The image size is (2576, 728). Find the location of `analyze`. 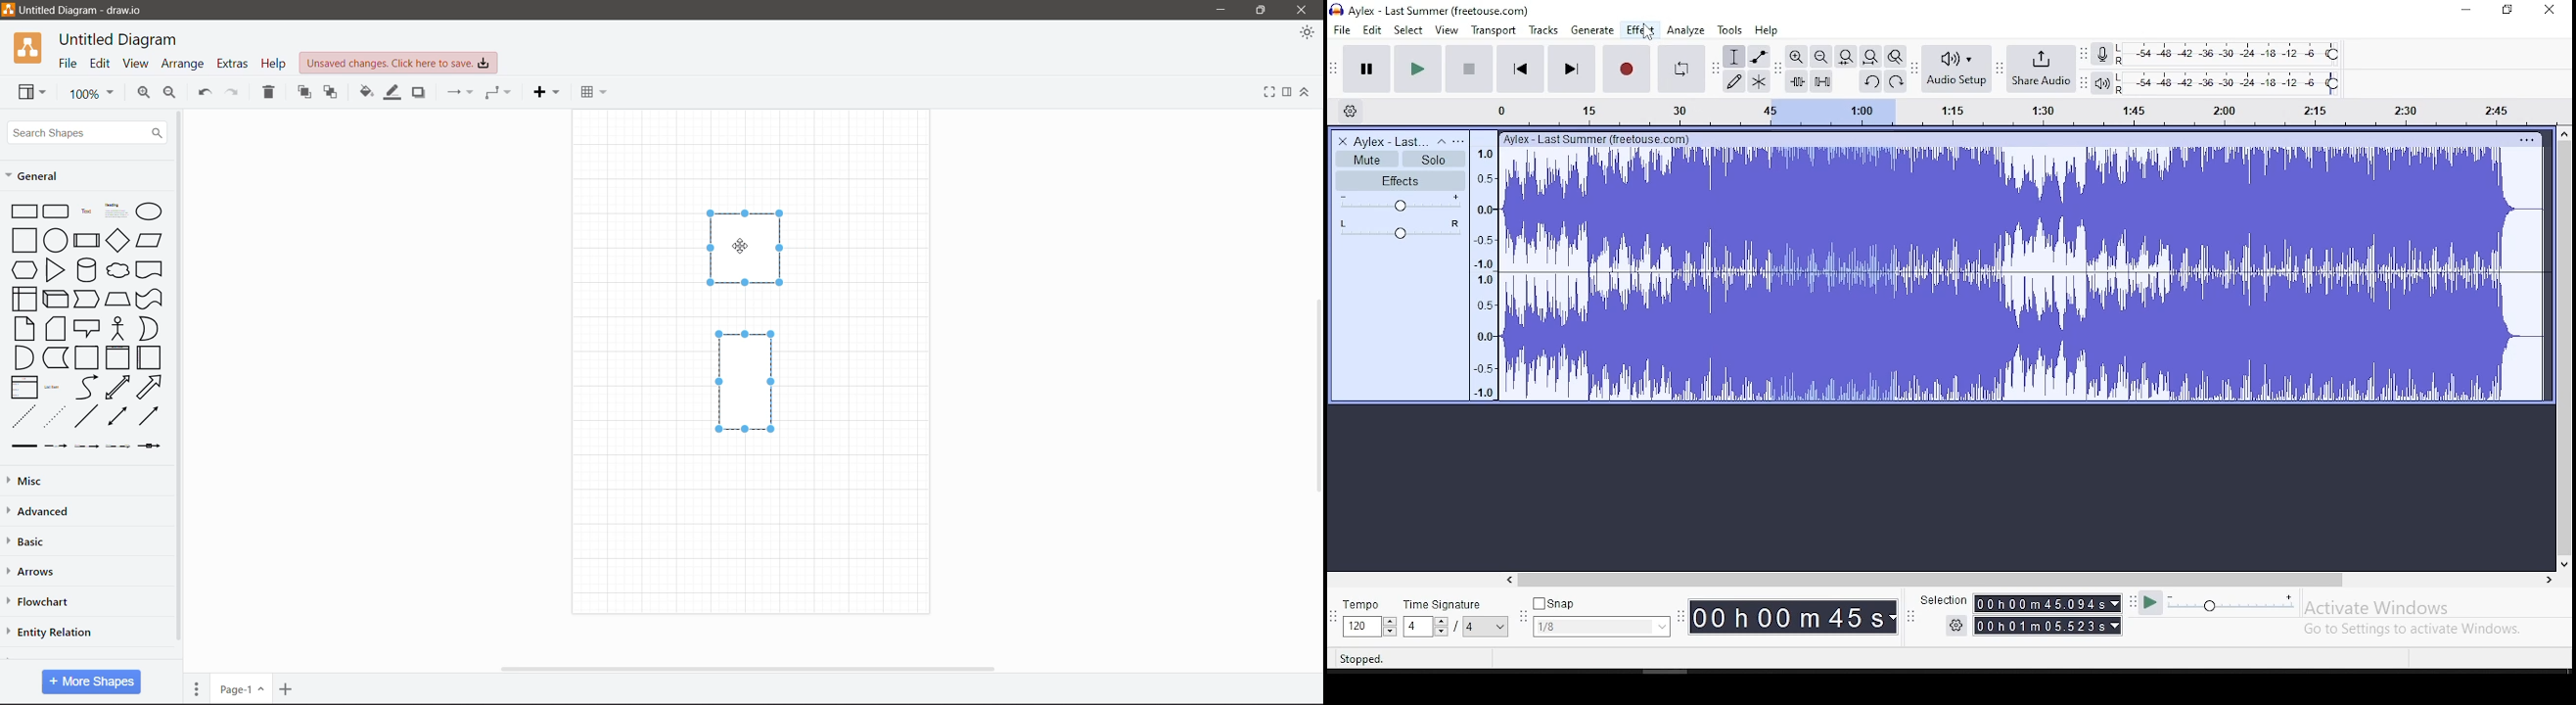

analyze is located at coordinates (1687, 30).